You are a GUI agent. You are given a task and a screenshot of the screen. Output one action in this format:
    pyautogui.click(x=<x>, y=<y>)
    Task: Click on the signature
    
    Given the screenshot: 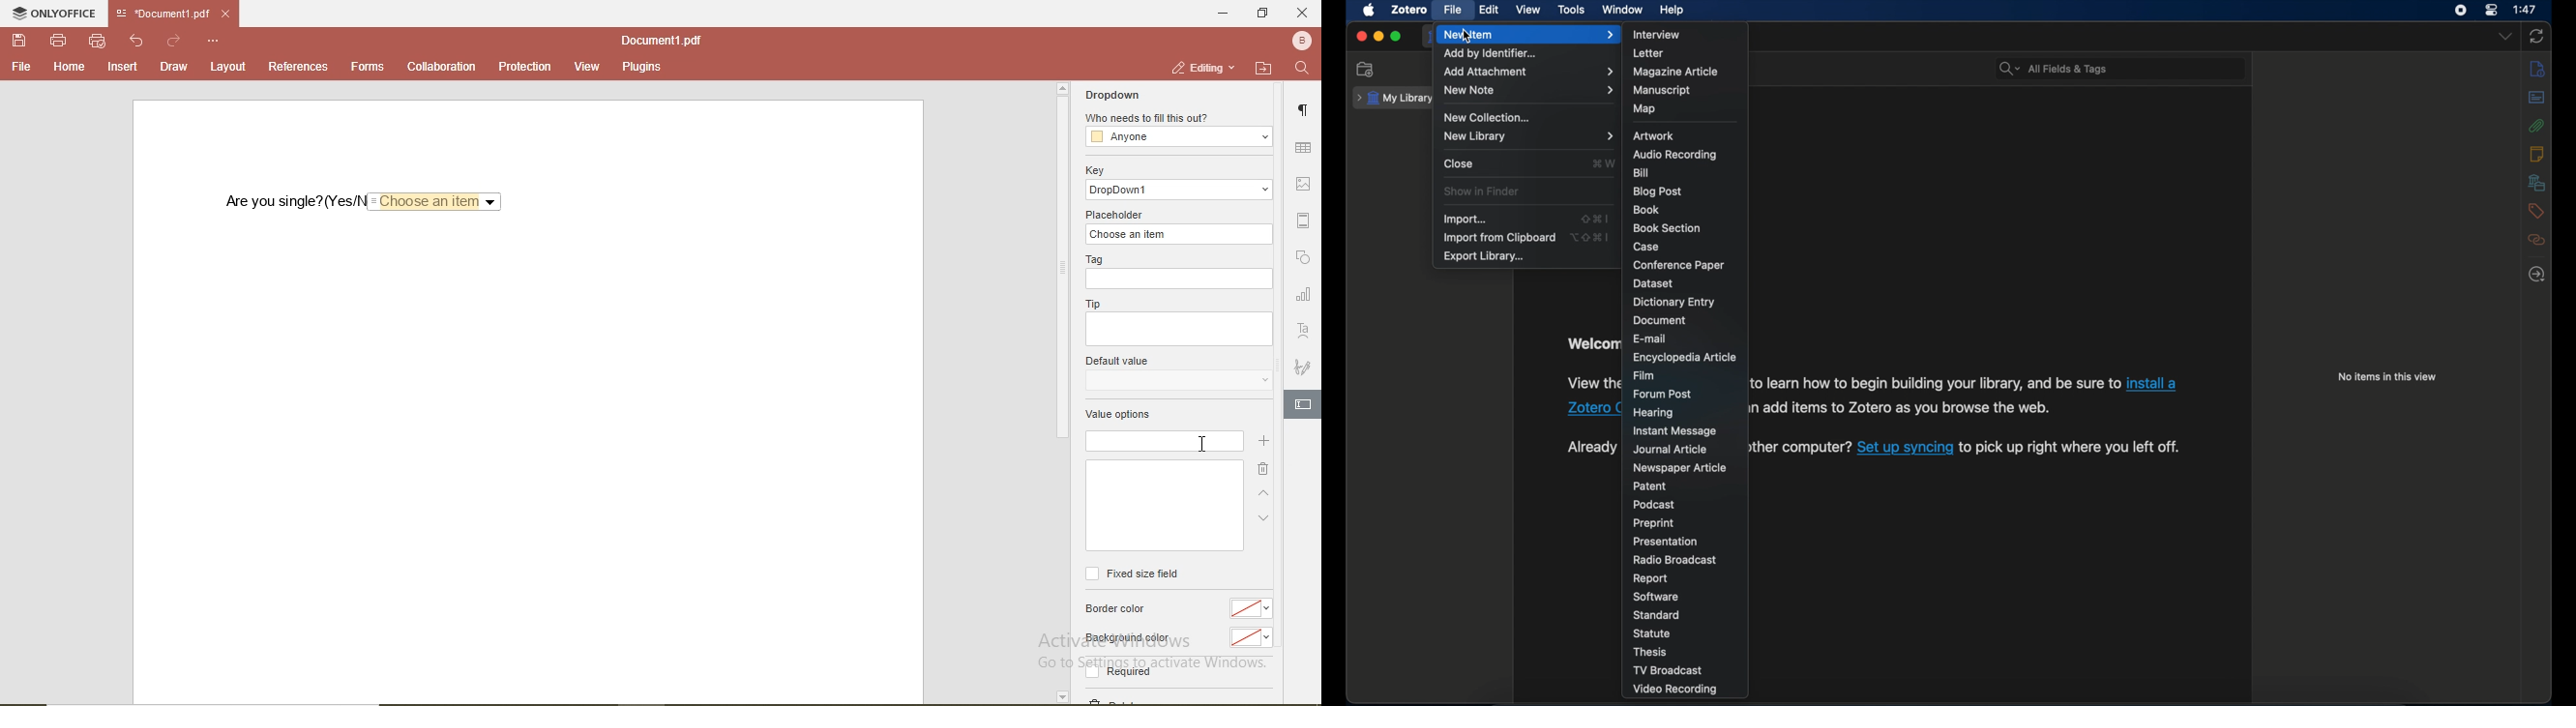 What is the action you would take?
    pyautogui.click(x=1304, y=365)
    